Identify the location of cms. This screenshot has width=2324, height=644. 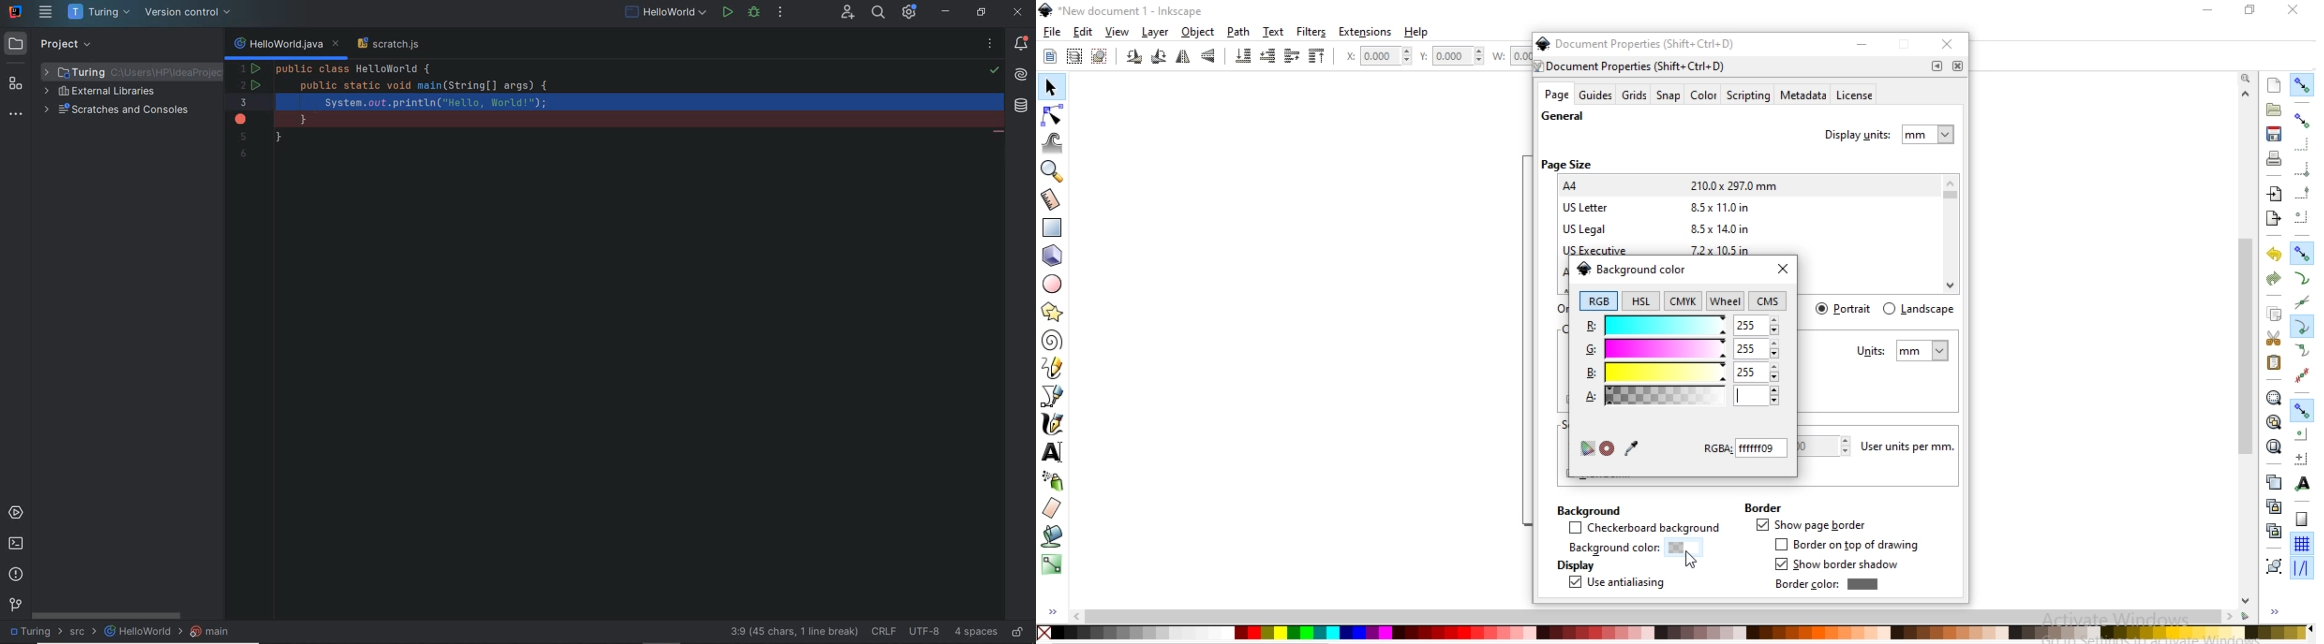
(1770, 302).